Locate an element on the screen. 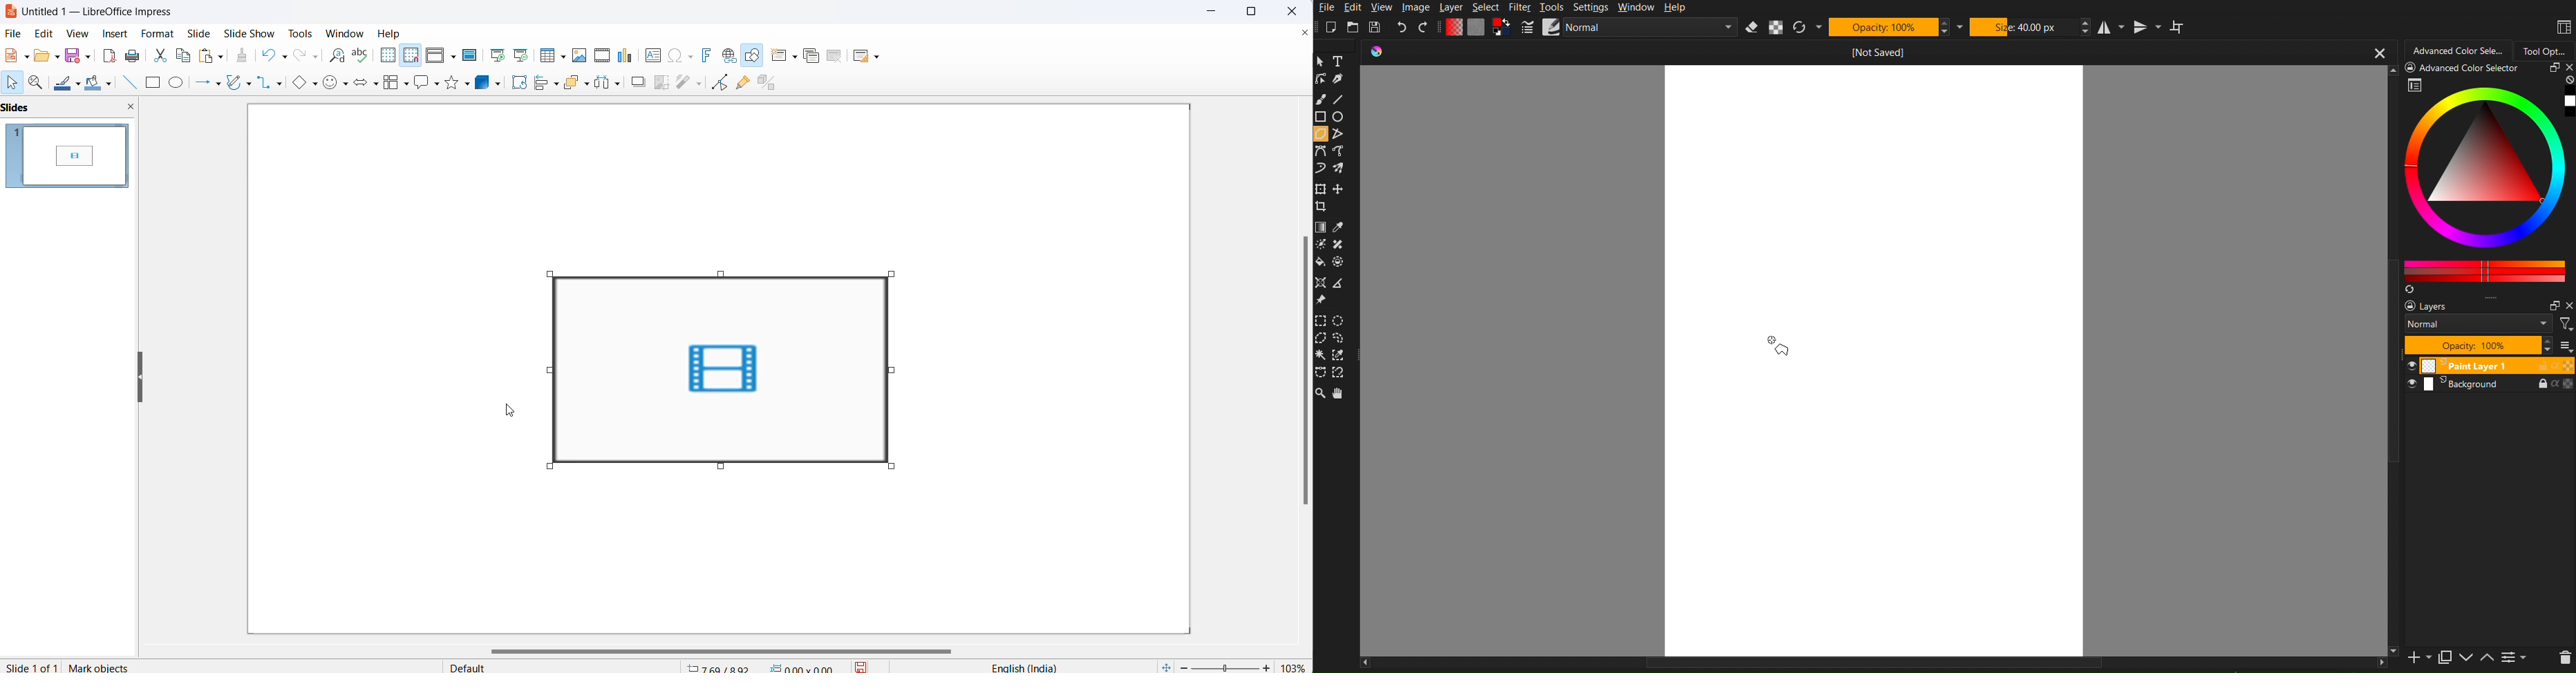  insert table is located at coordinates (546, 56).